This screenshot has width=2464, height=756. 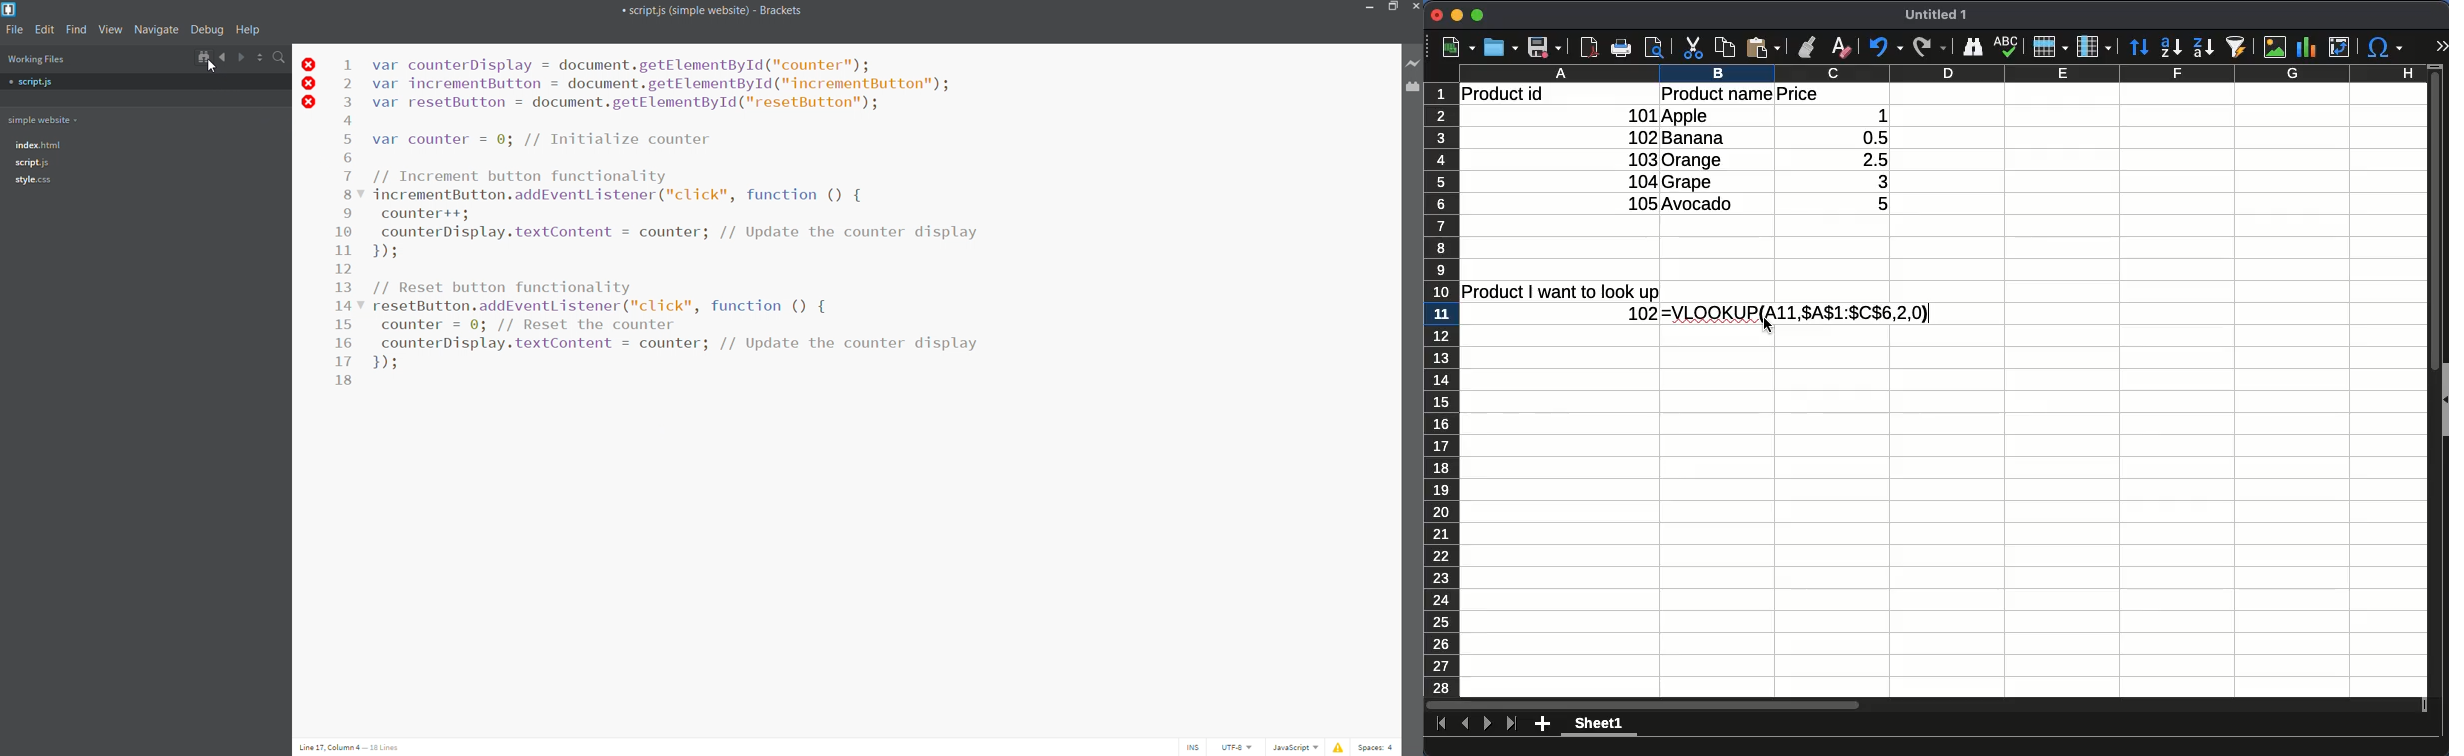 I want to click on sort, so click(x=2139, y=46).